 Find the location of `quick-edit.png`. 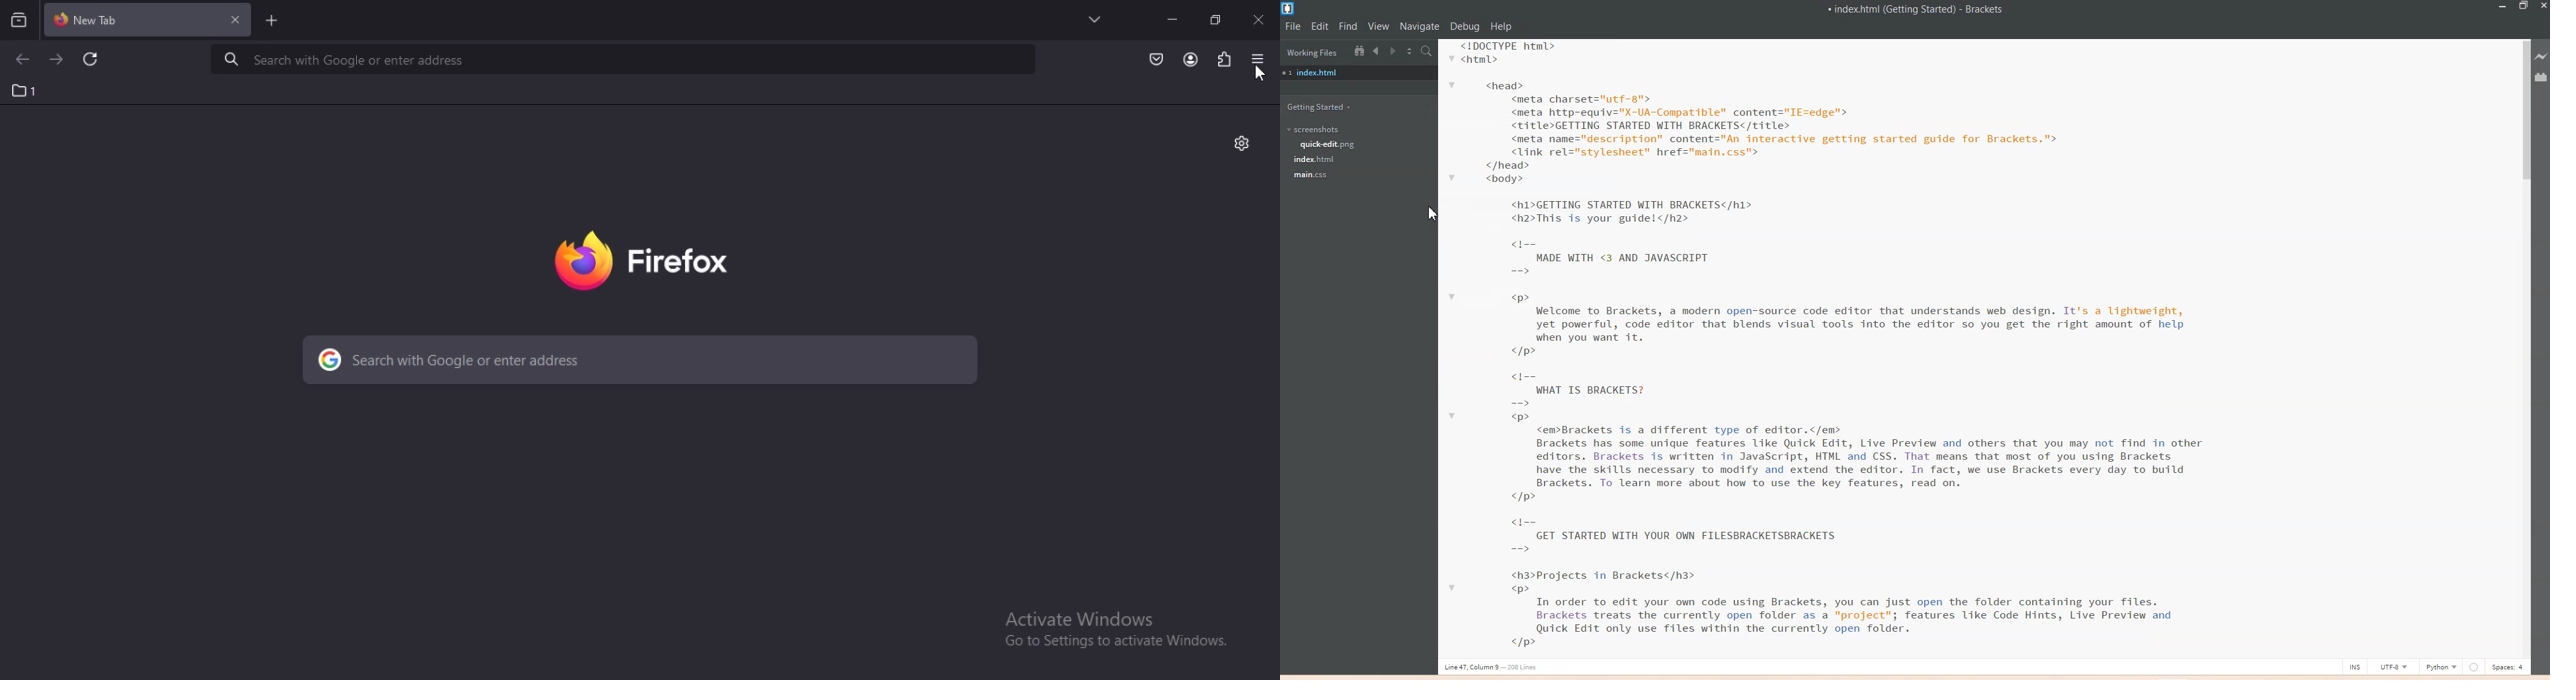

quick-edit.png is located at coordinates (1330, 145).